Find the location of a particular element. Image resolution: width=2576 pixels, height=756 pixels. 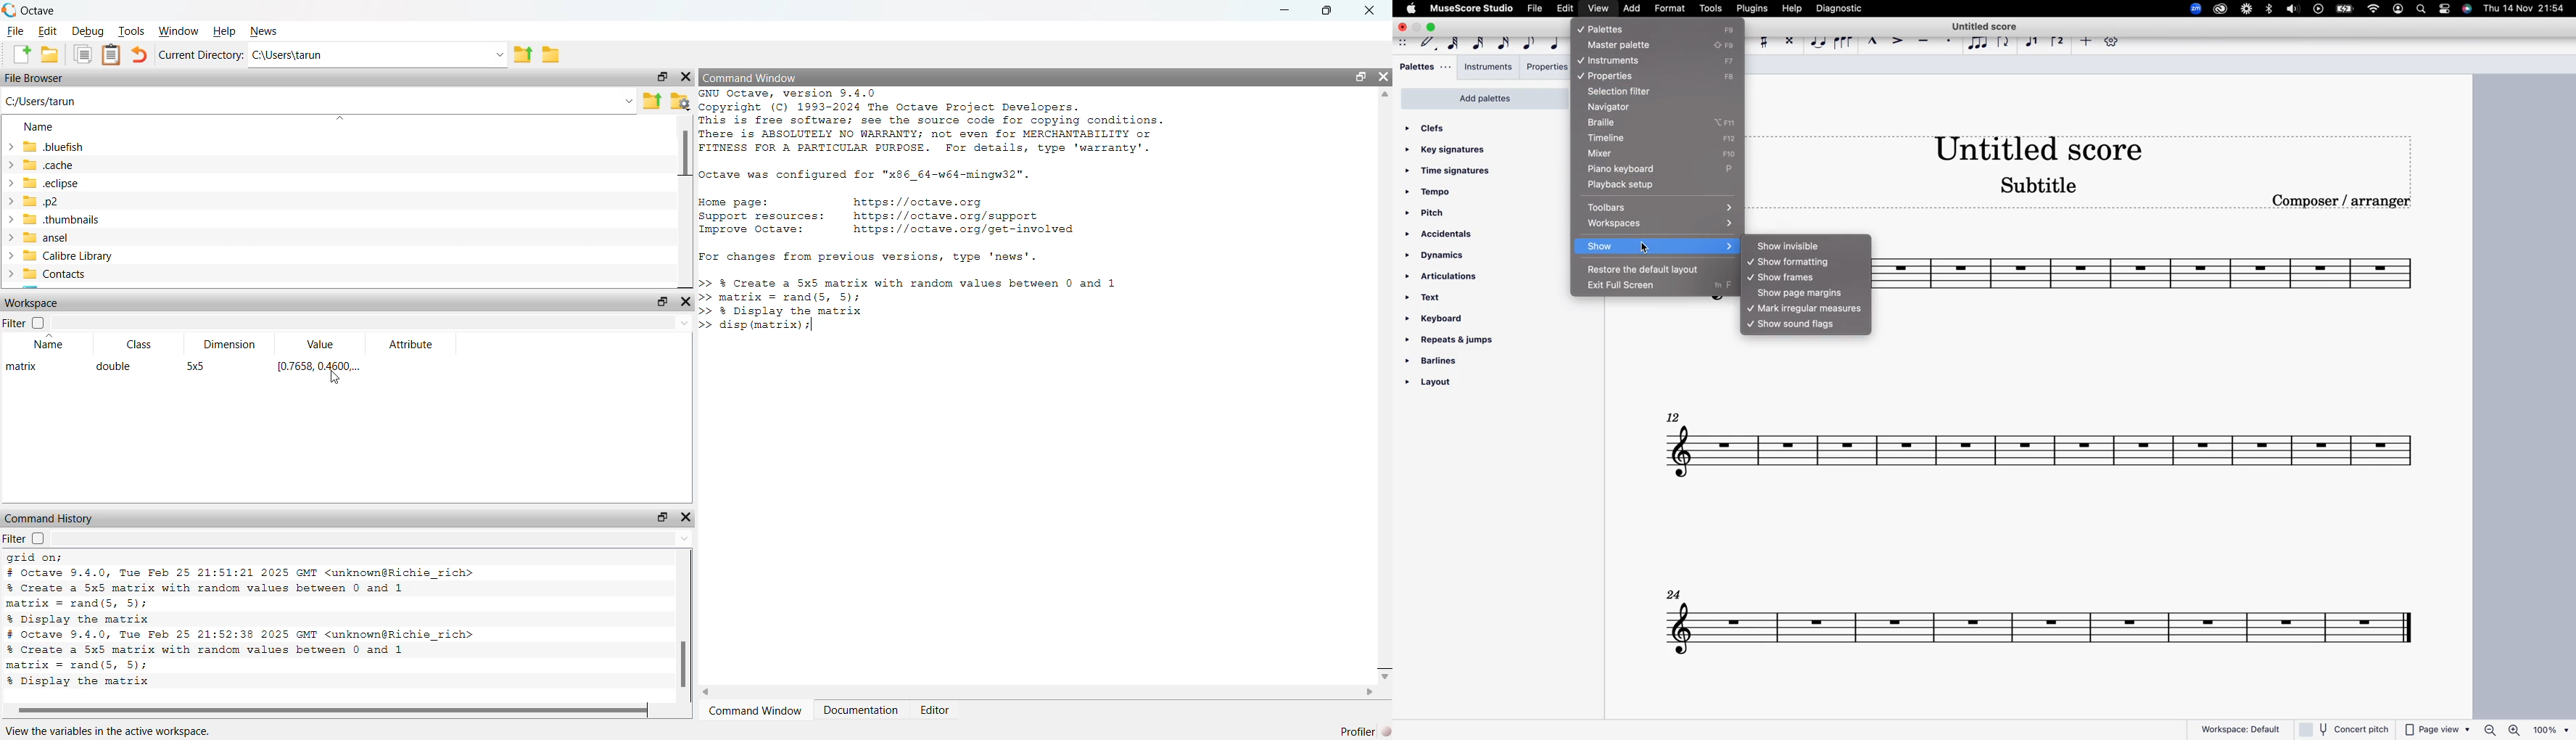

braille is located at coordinates (1642, 123).